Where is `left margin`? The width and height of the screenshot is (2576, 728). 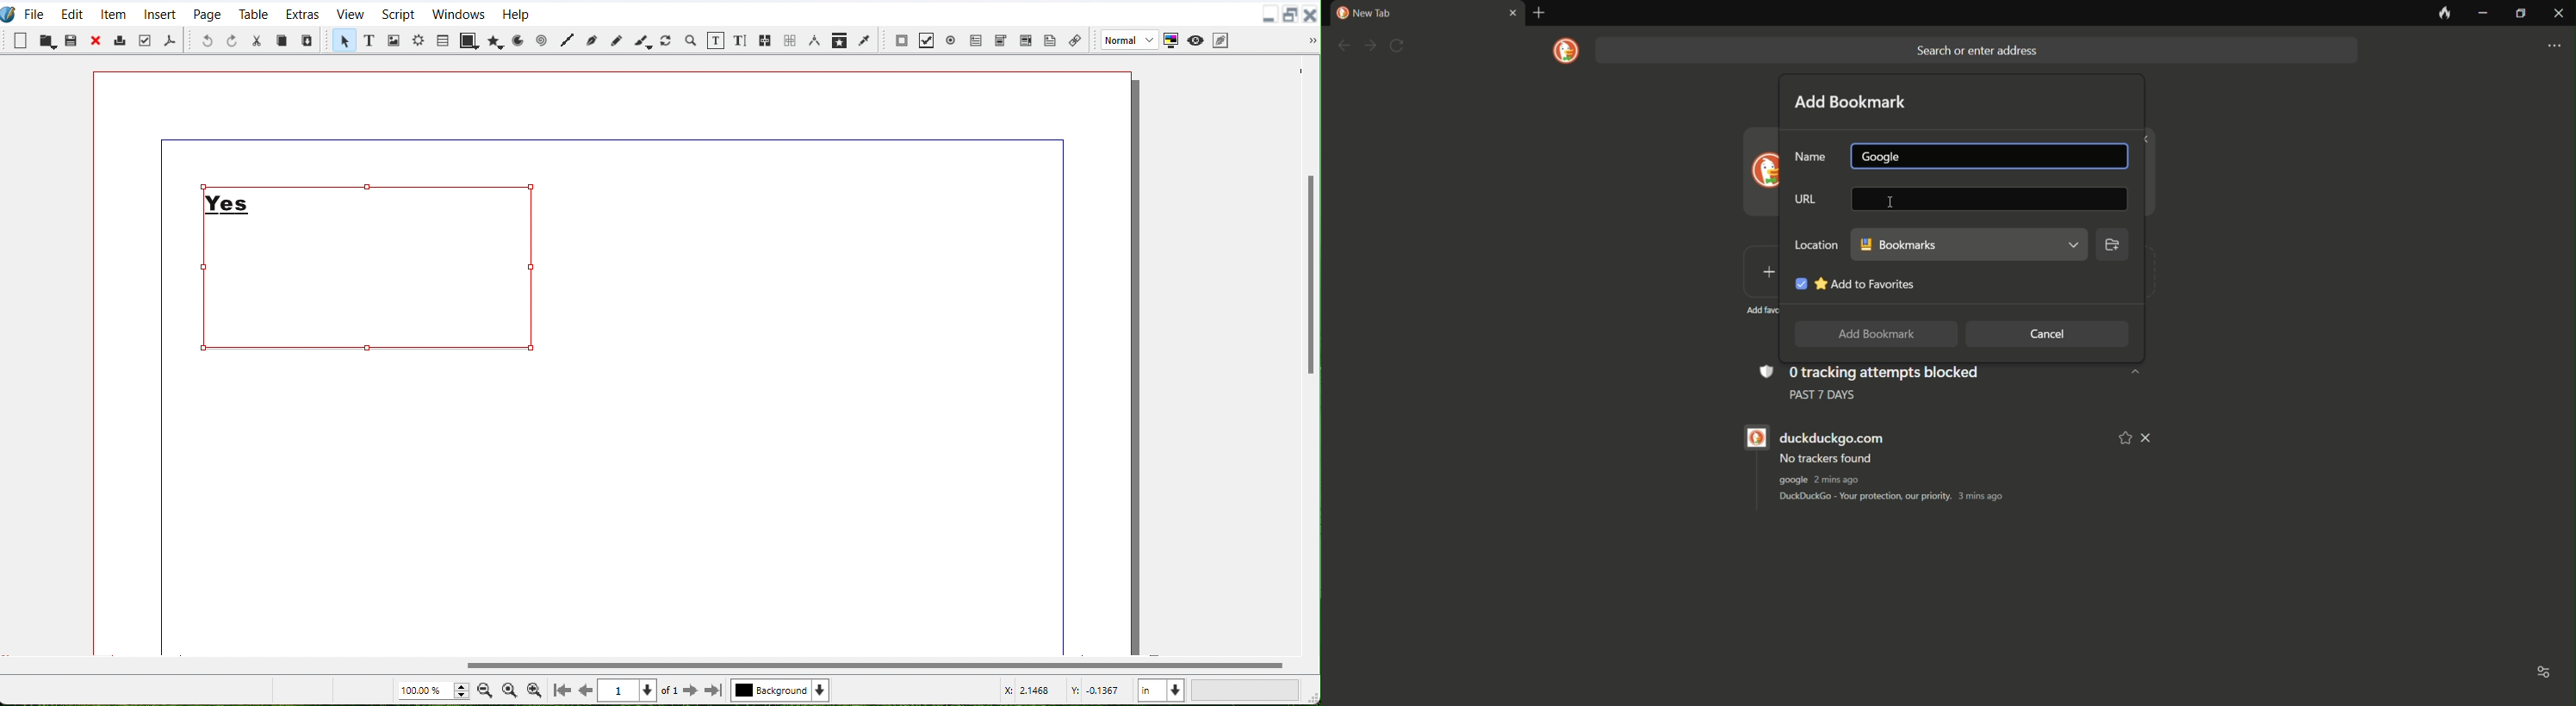
left margin is located at coordinates (158, 402).